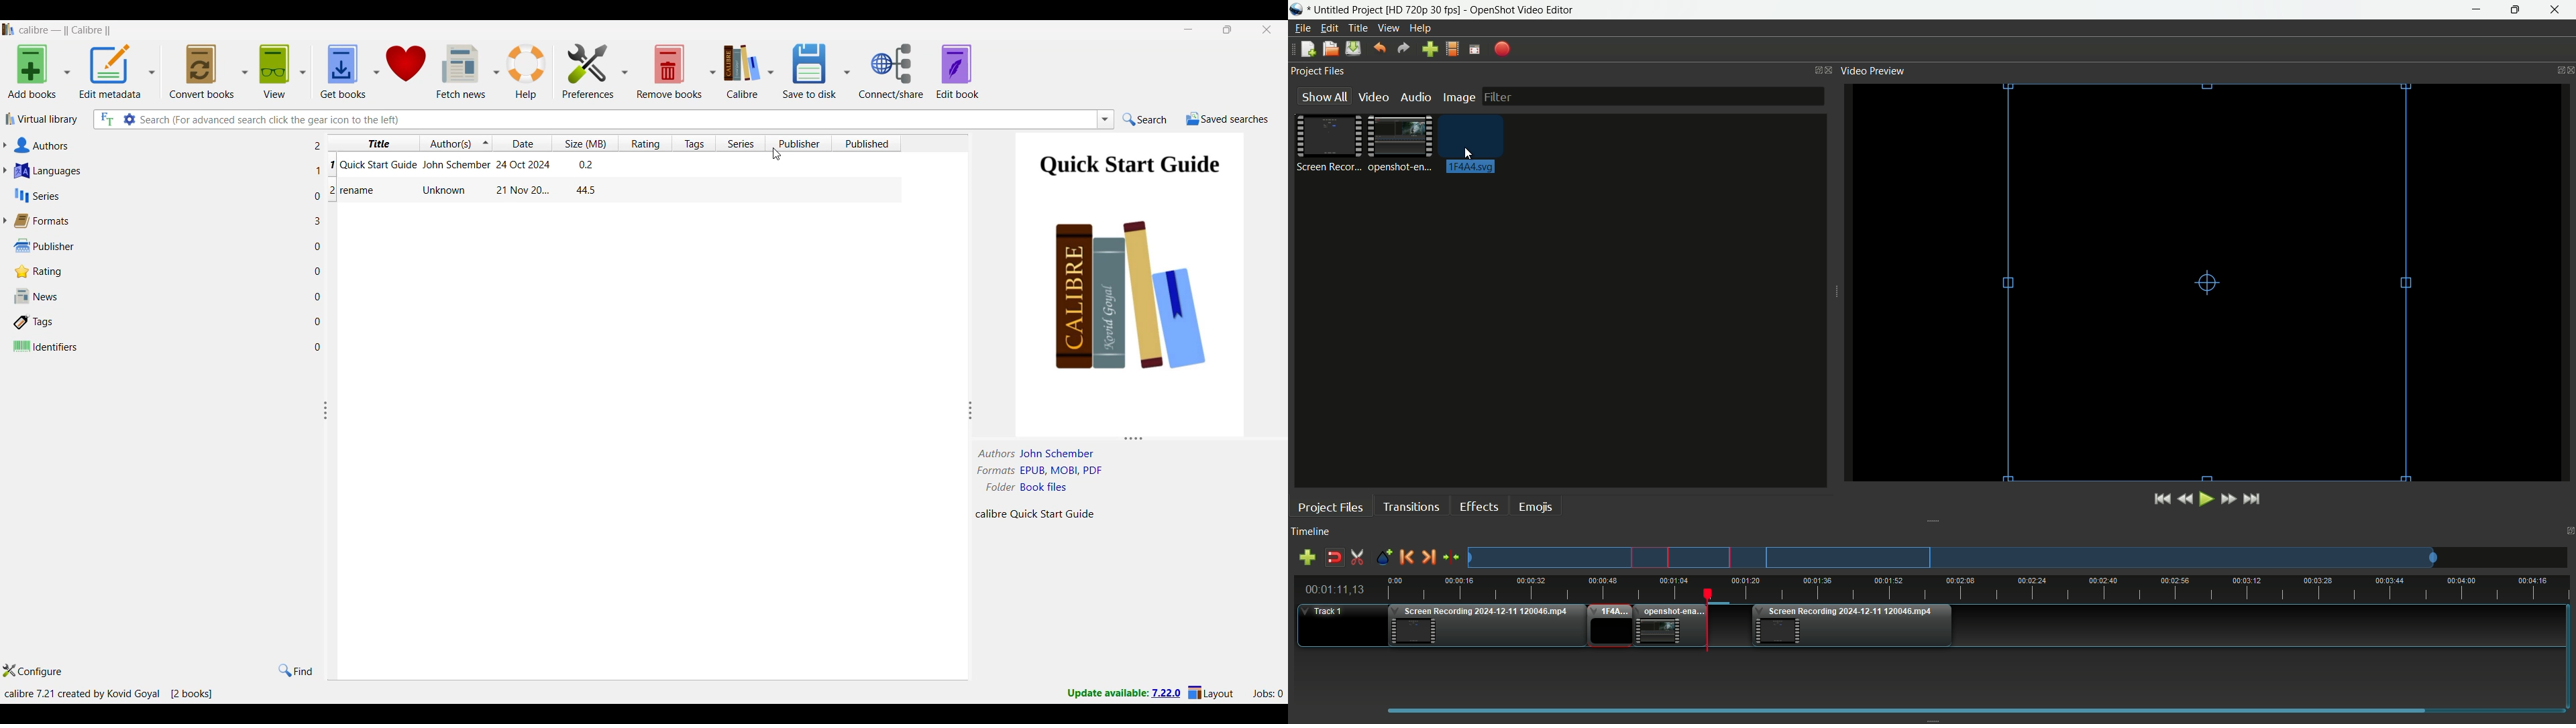  Describe the element at coordinates (2228, 499) in the screenshot. I see `Quick play forward` at that location.